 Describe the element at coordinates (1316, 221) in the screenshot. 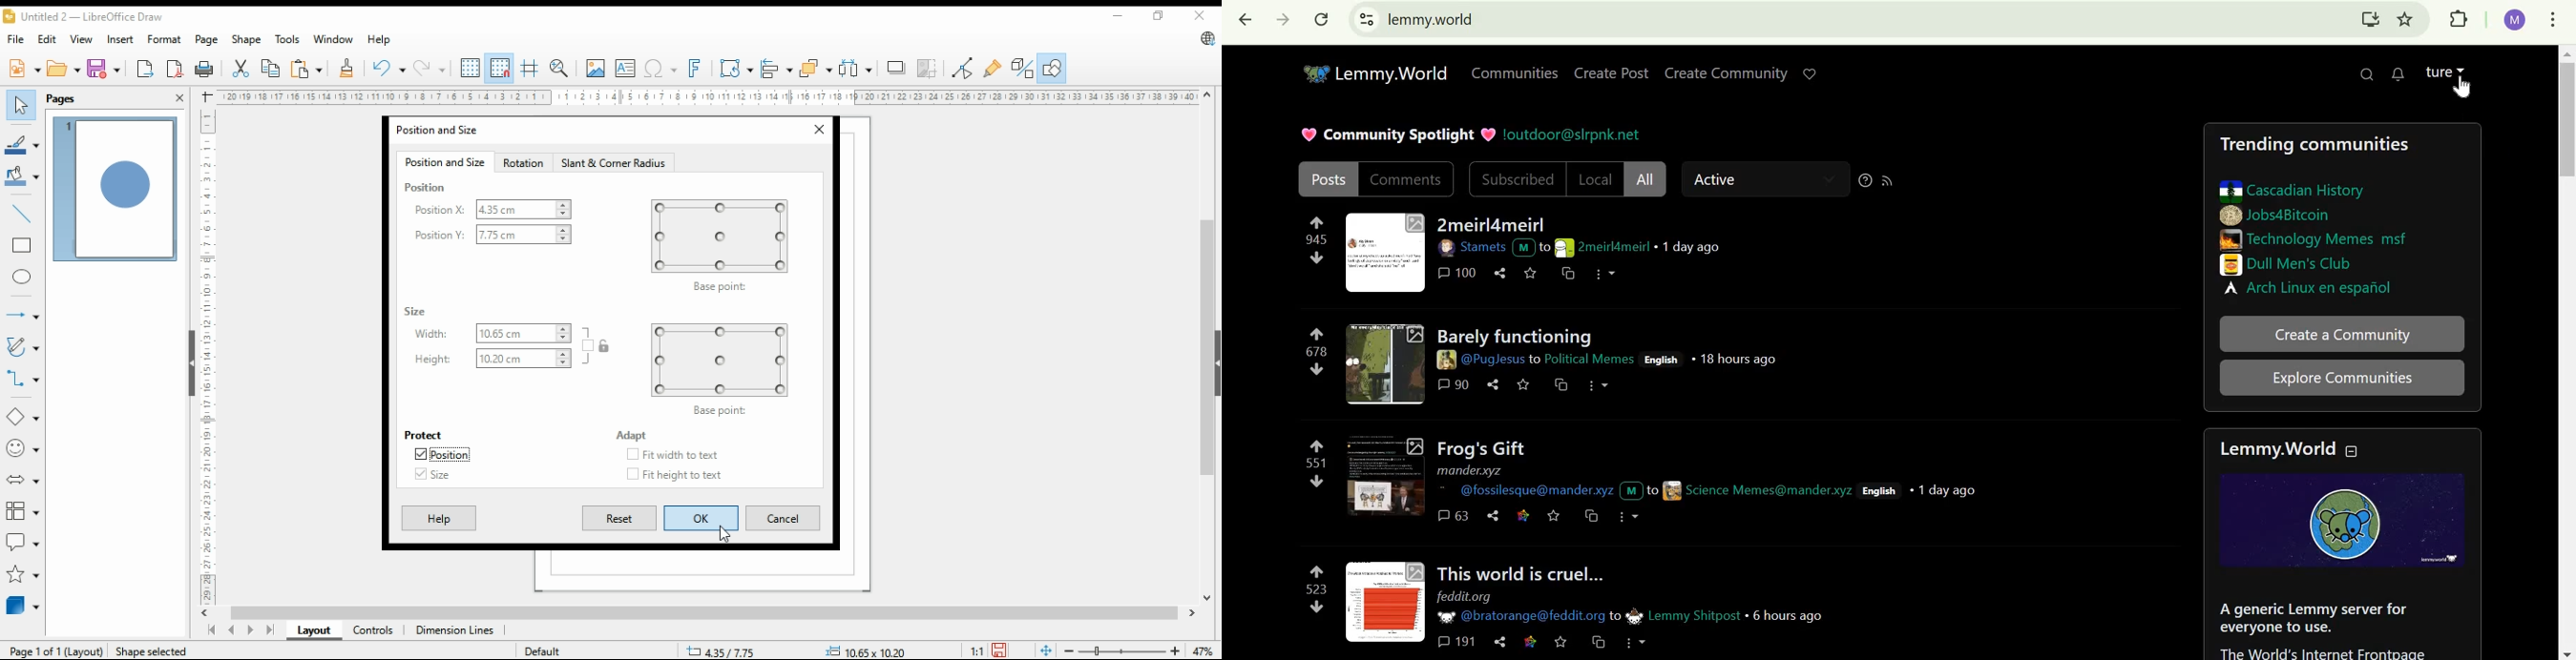

I see `Upvote` at that location.